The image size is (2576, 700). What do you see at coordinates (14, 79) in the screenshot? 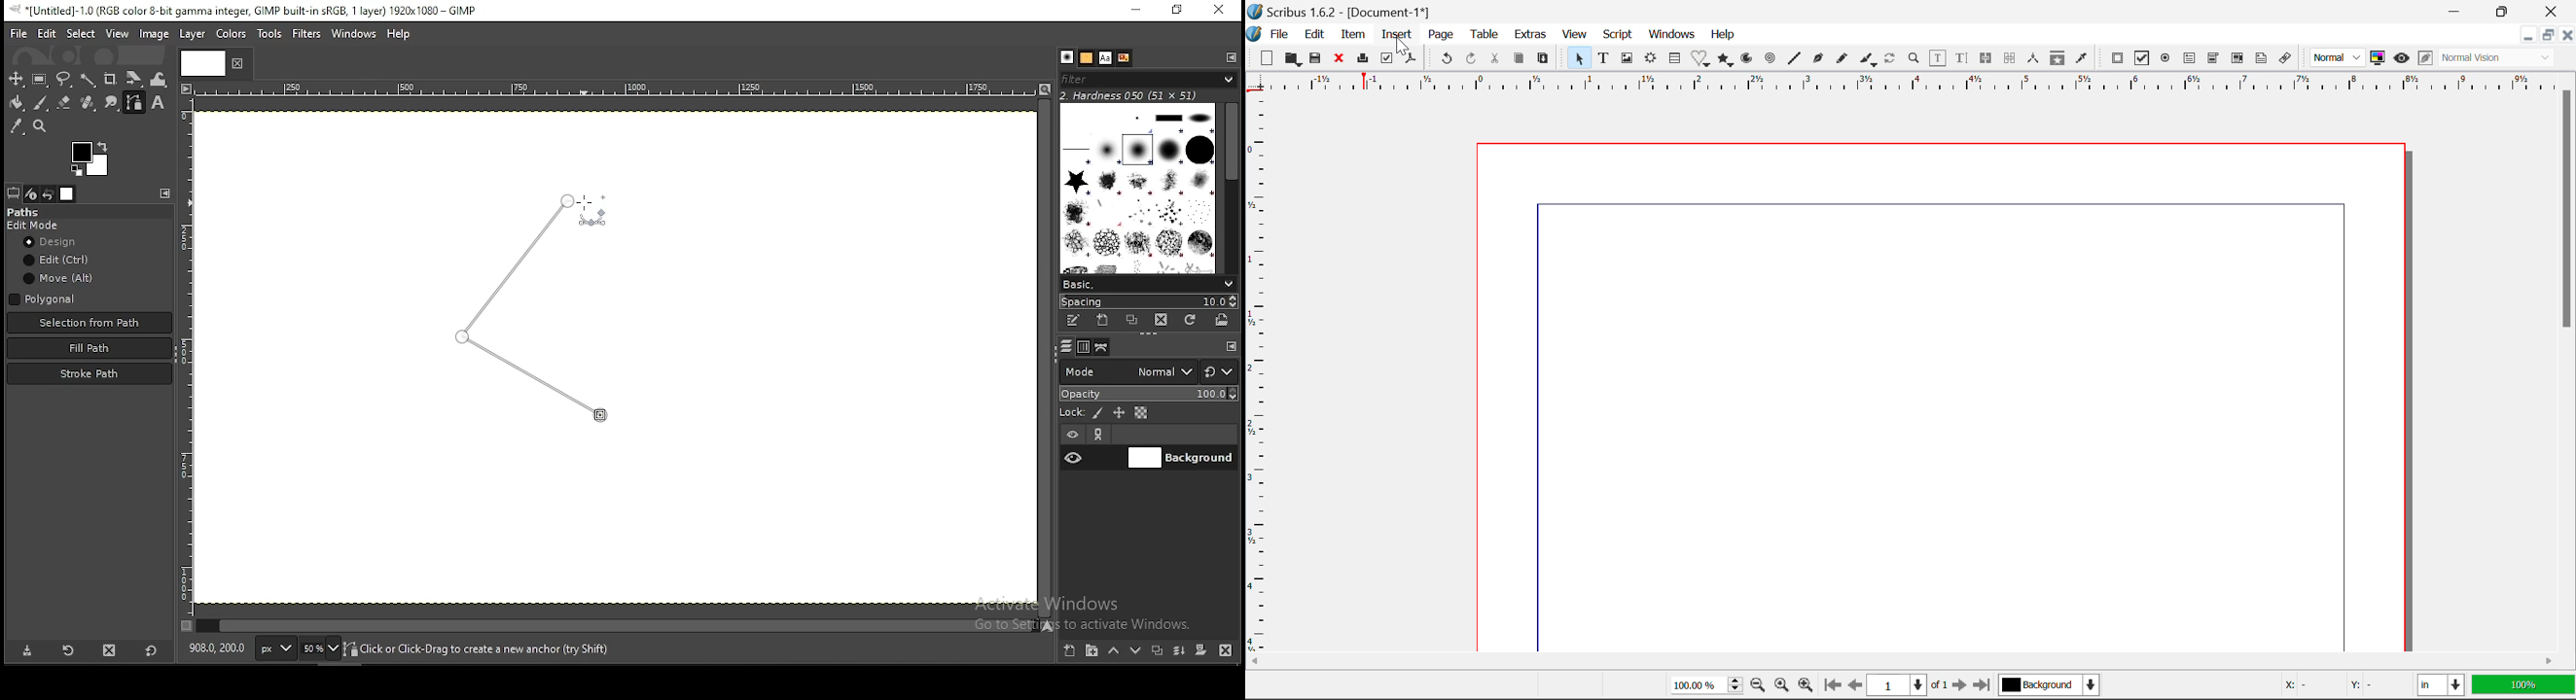
I see `selection tool` at bounding box center [14, 79].